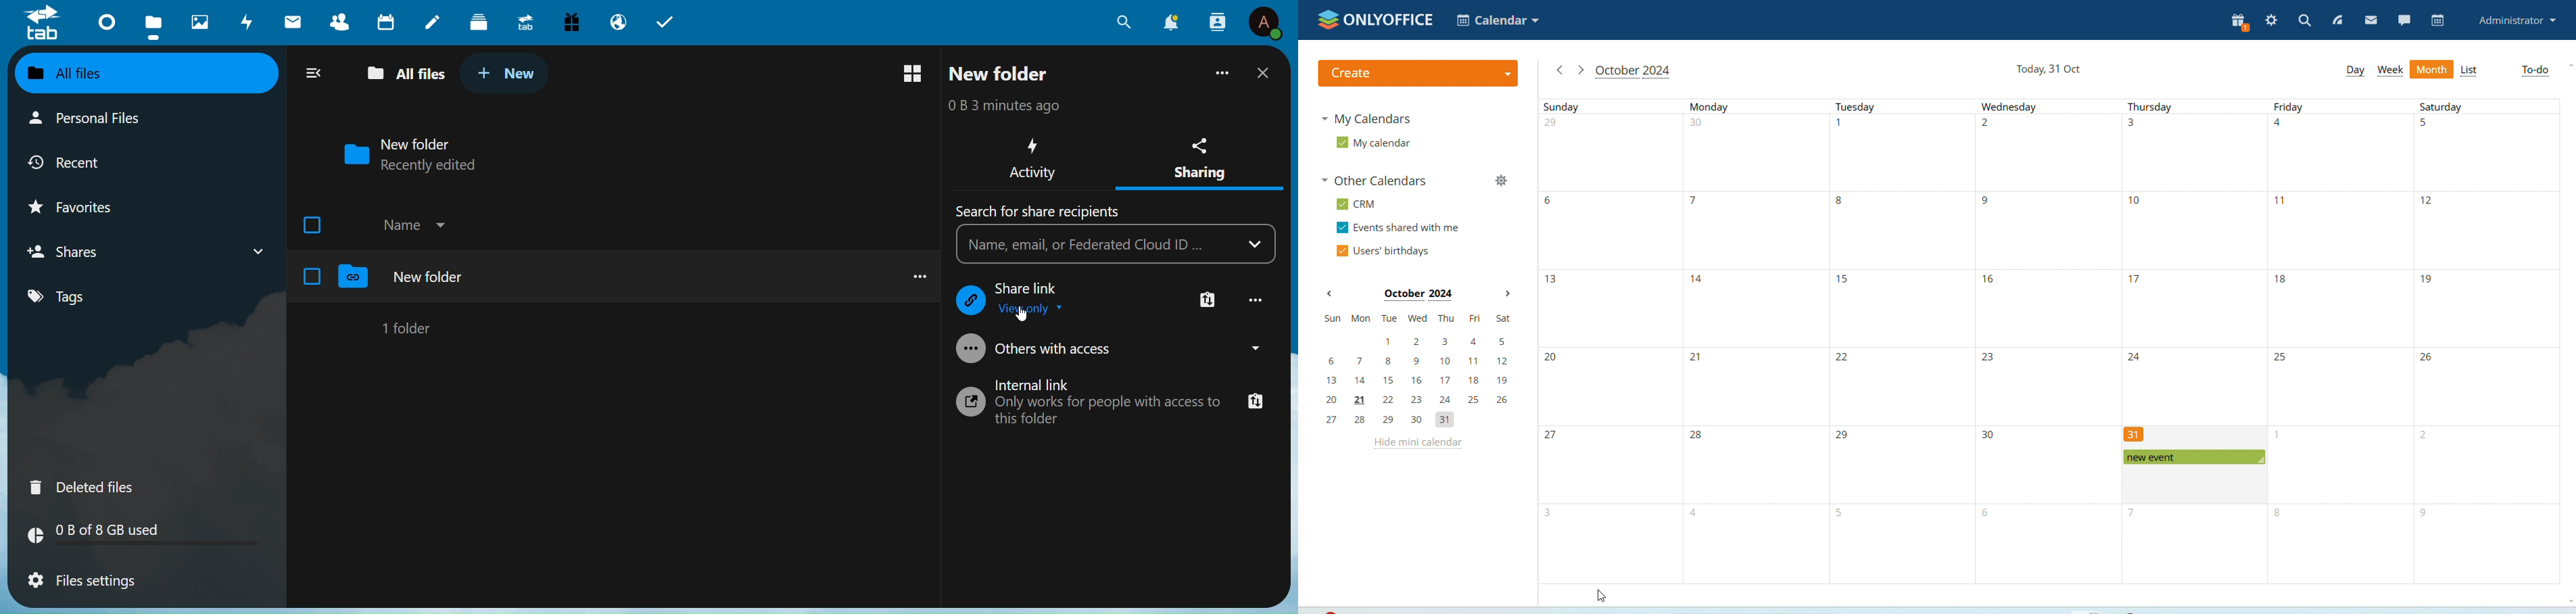 Image resolution: width=2576 pixels, height=616 pixels. I want to click on Drop Down, so click(442, 222).